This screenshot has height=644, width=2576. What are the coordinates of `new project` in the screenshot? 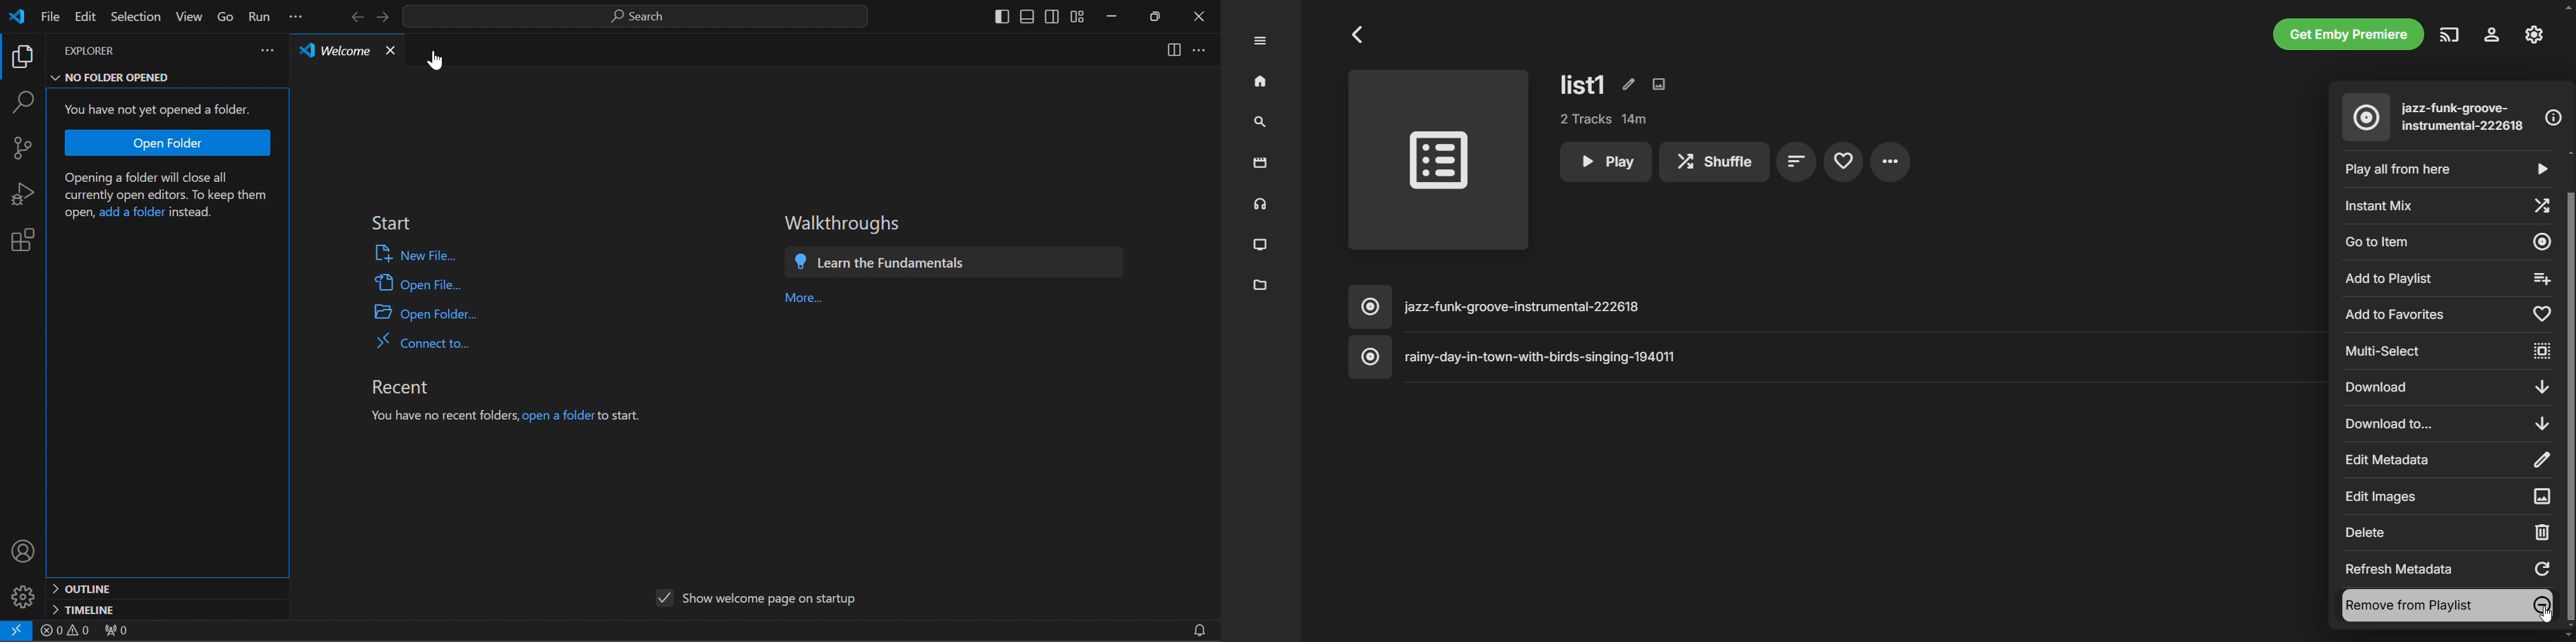 It's located at (26, 147).